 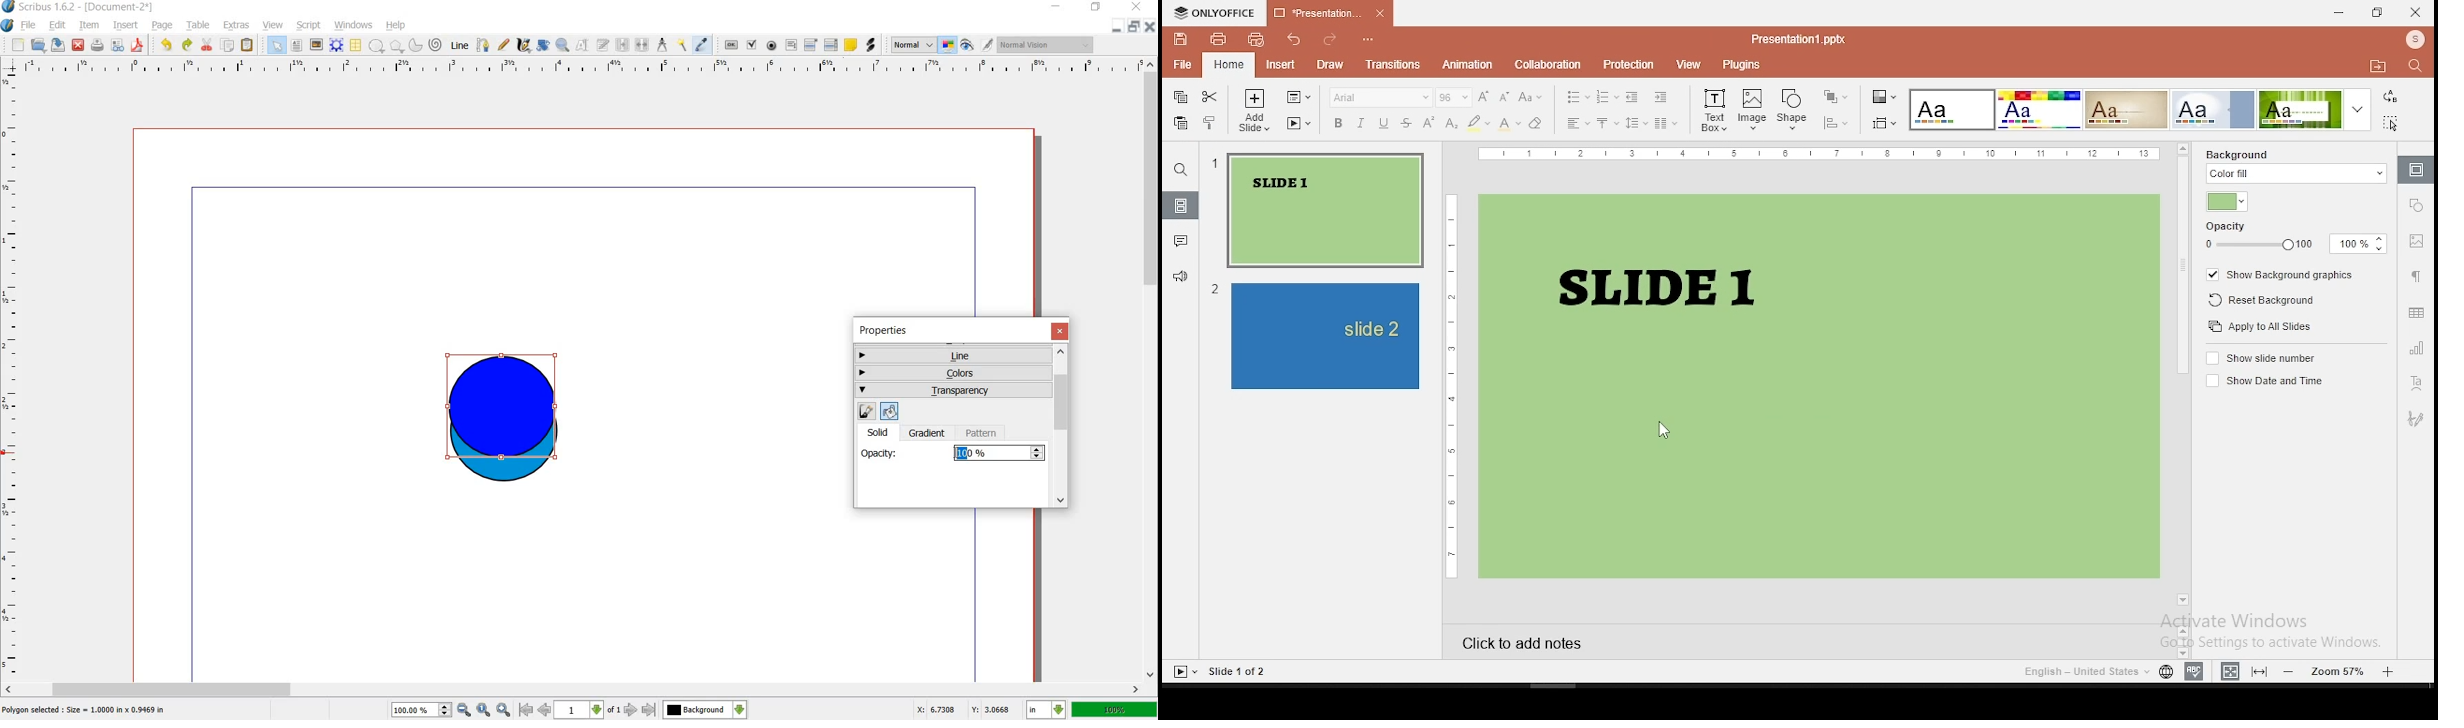 I want to click on minimize, so click(x=1117, y=28).